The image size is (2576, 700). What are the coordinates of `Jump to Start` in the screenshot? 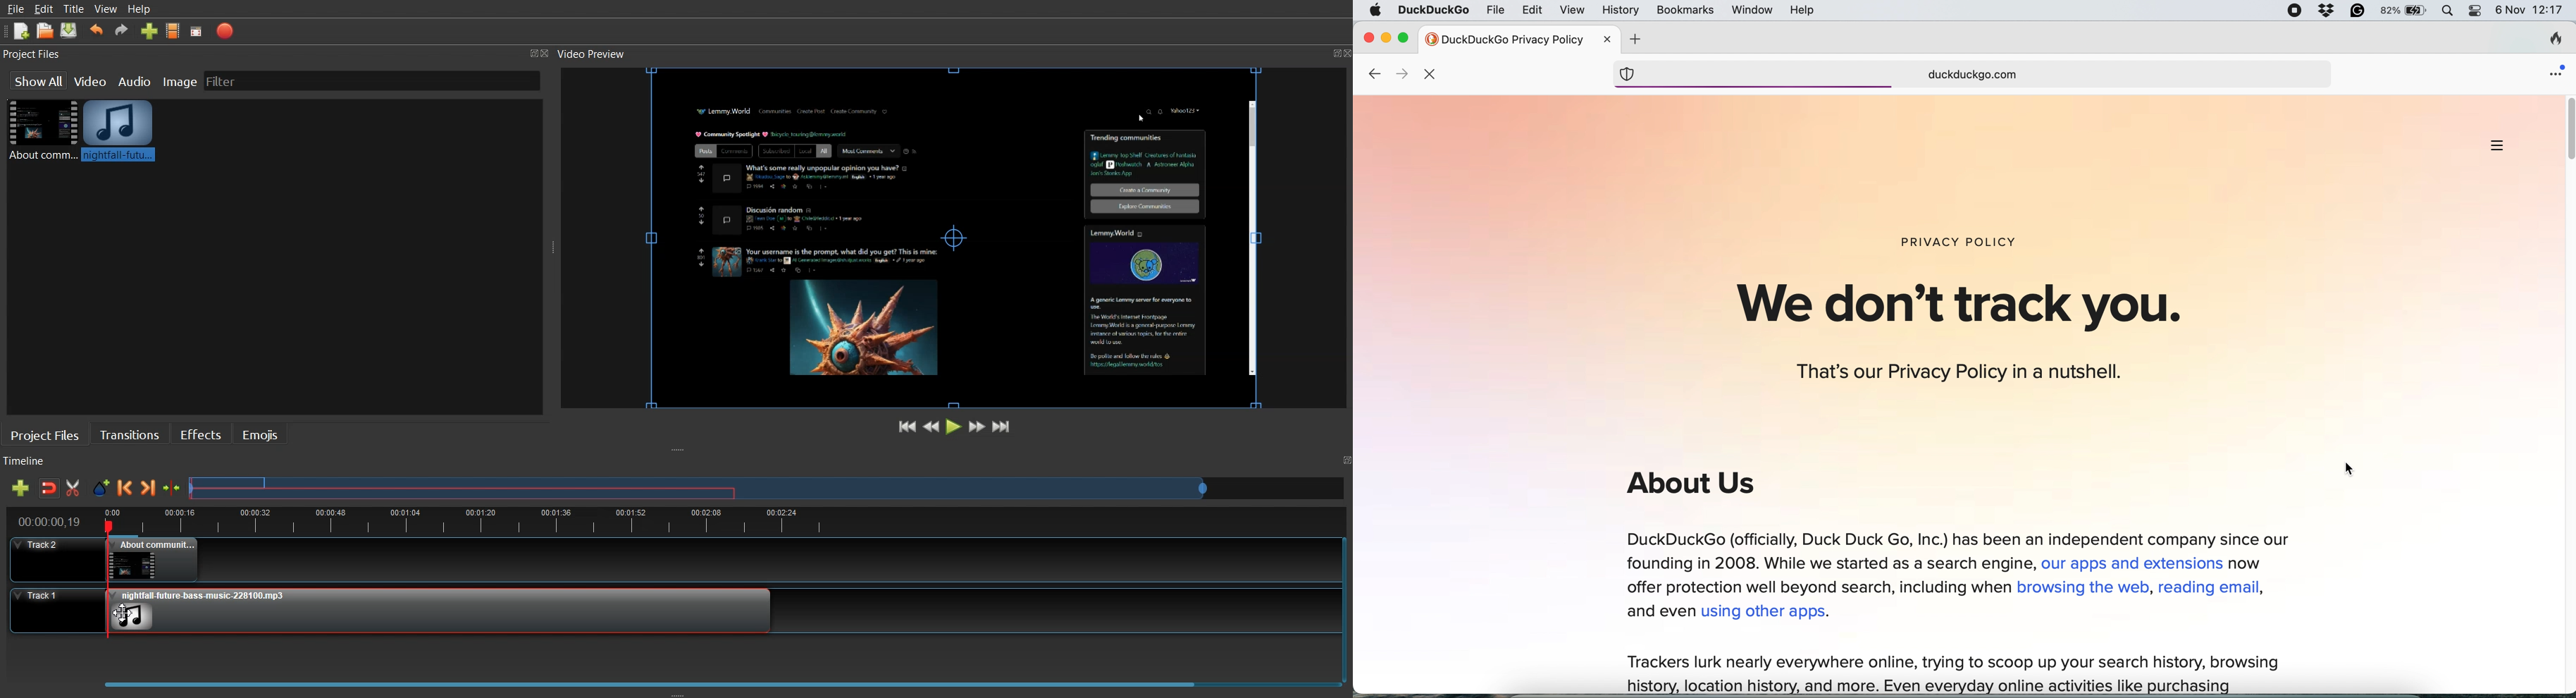 It's located at (908, 427).